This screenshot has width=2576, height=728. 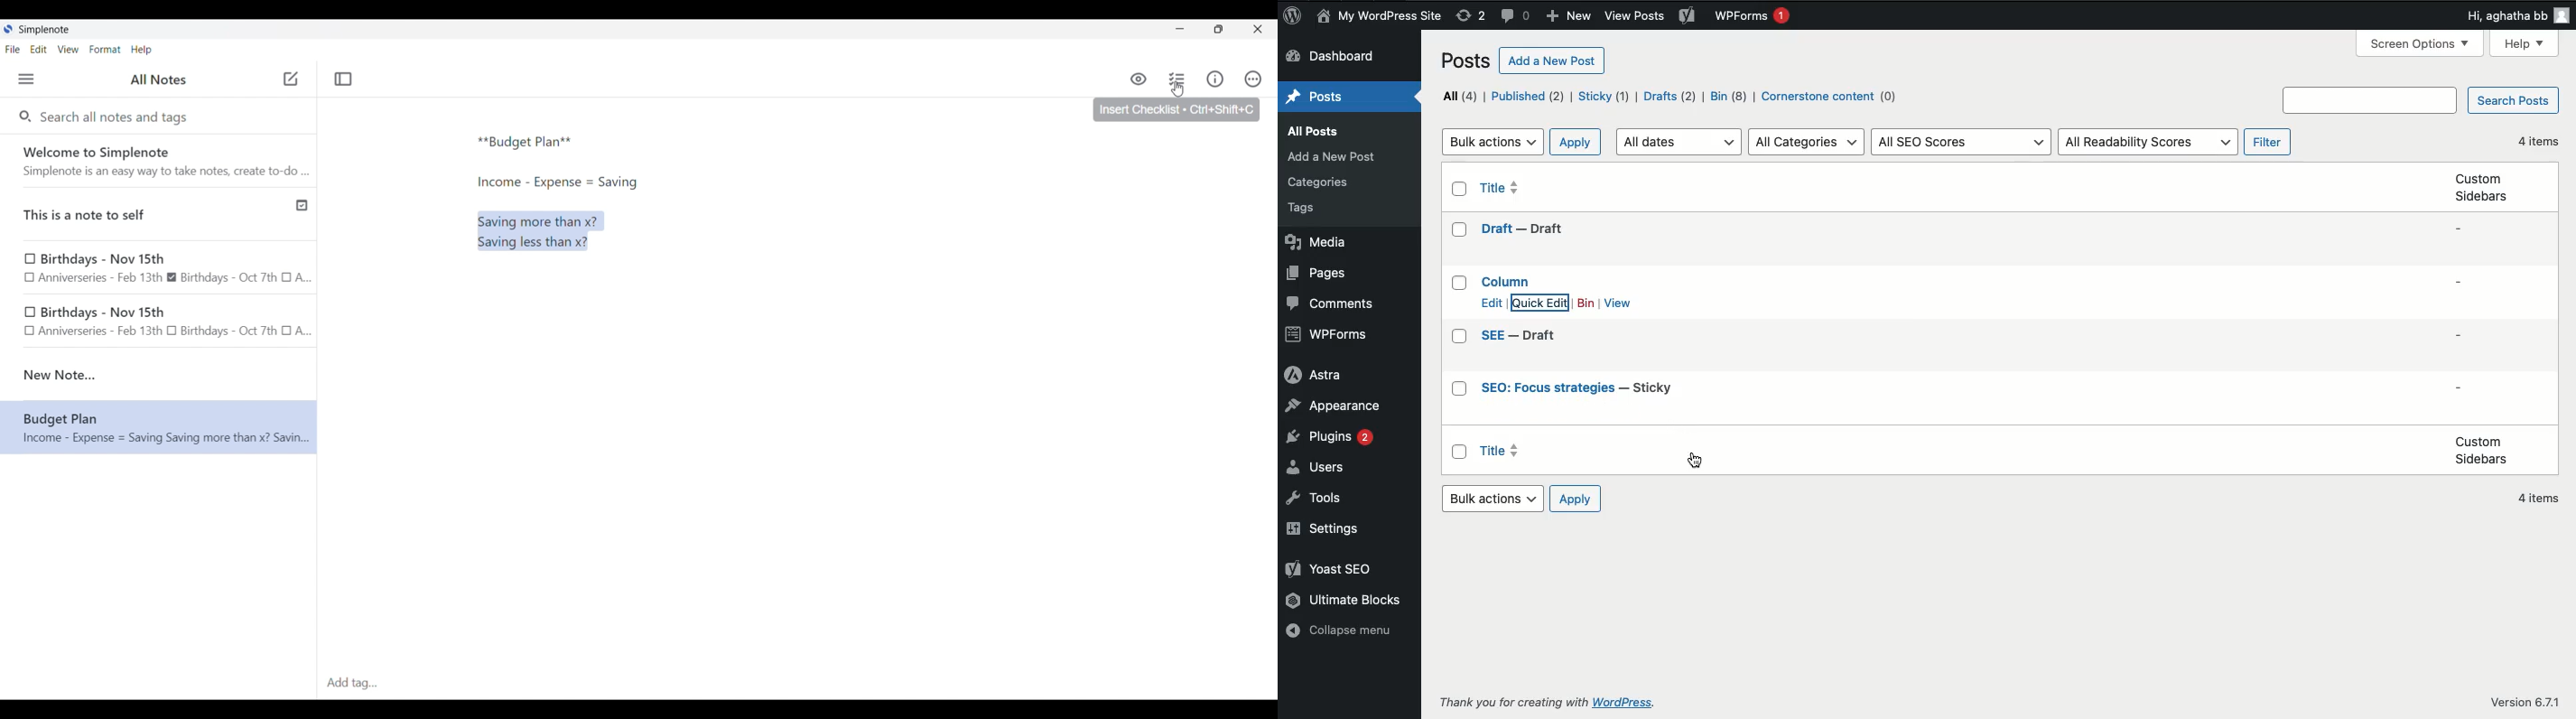 I want to click on Comments, so click(x=1518, y=16).